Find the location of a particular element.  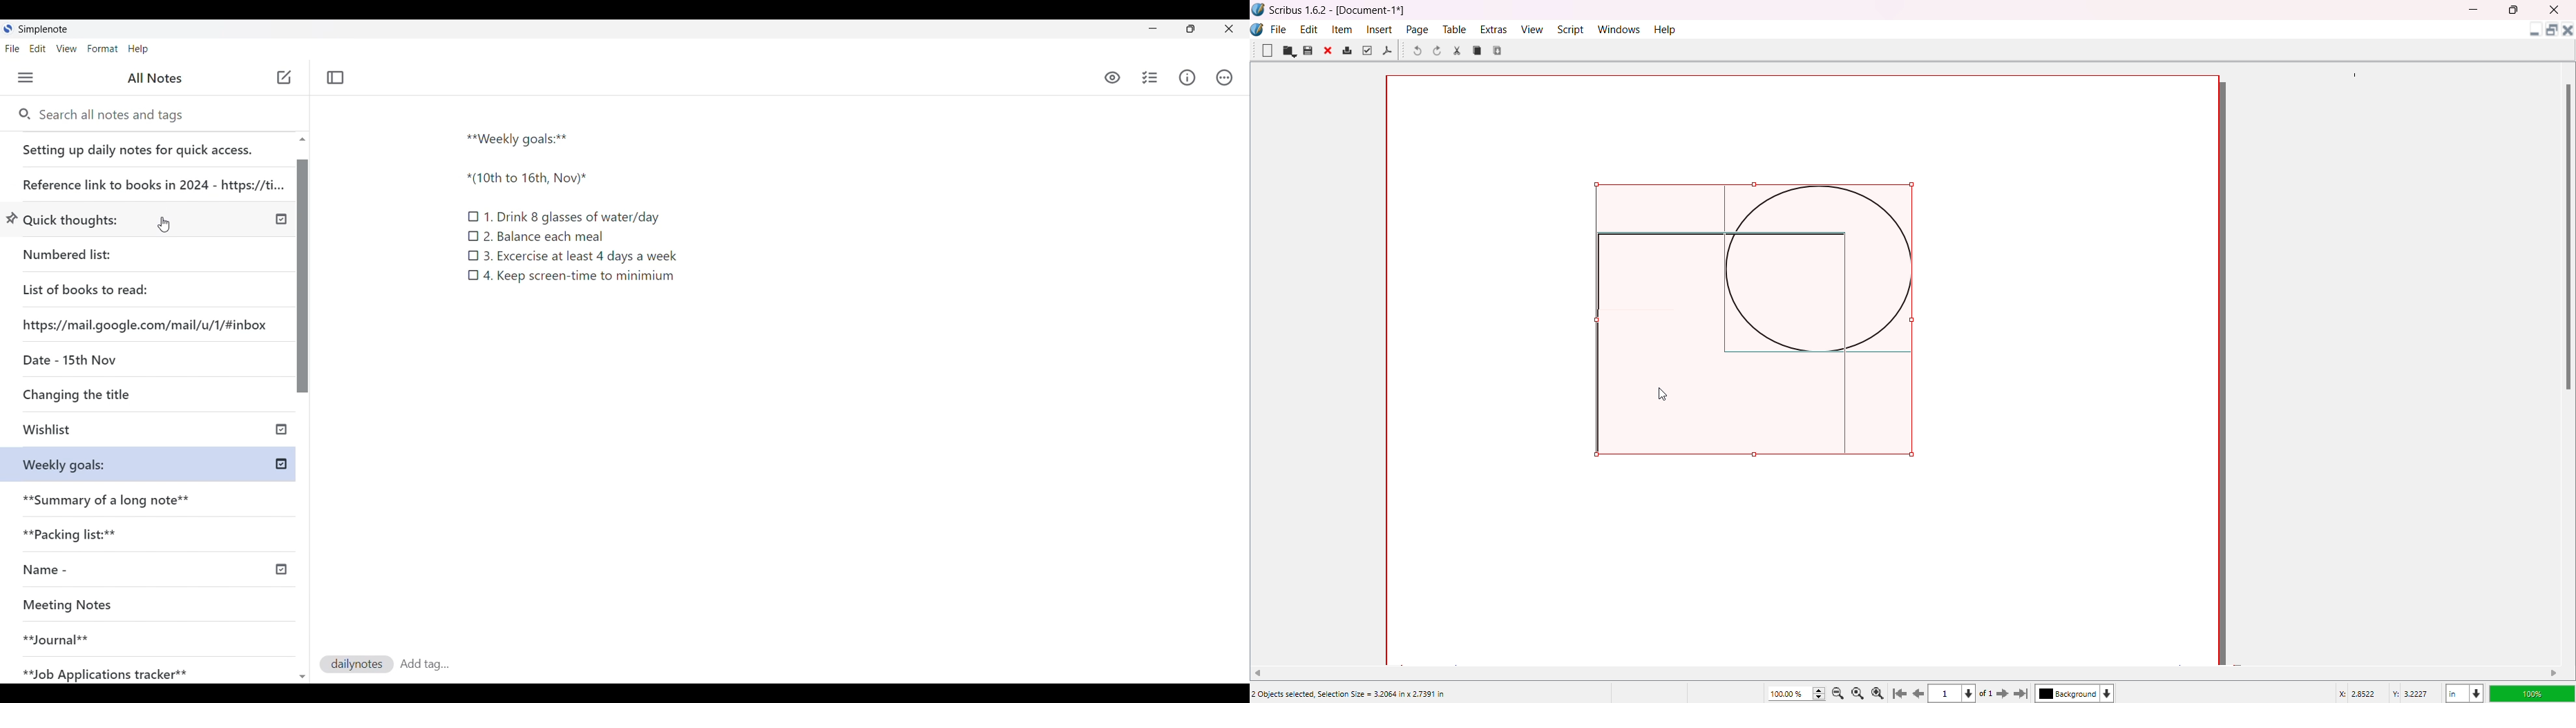

Open is located at coordinates (1289, 51).